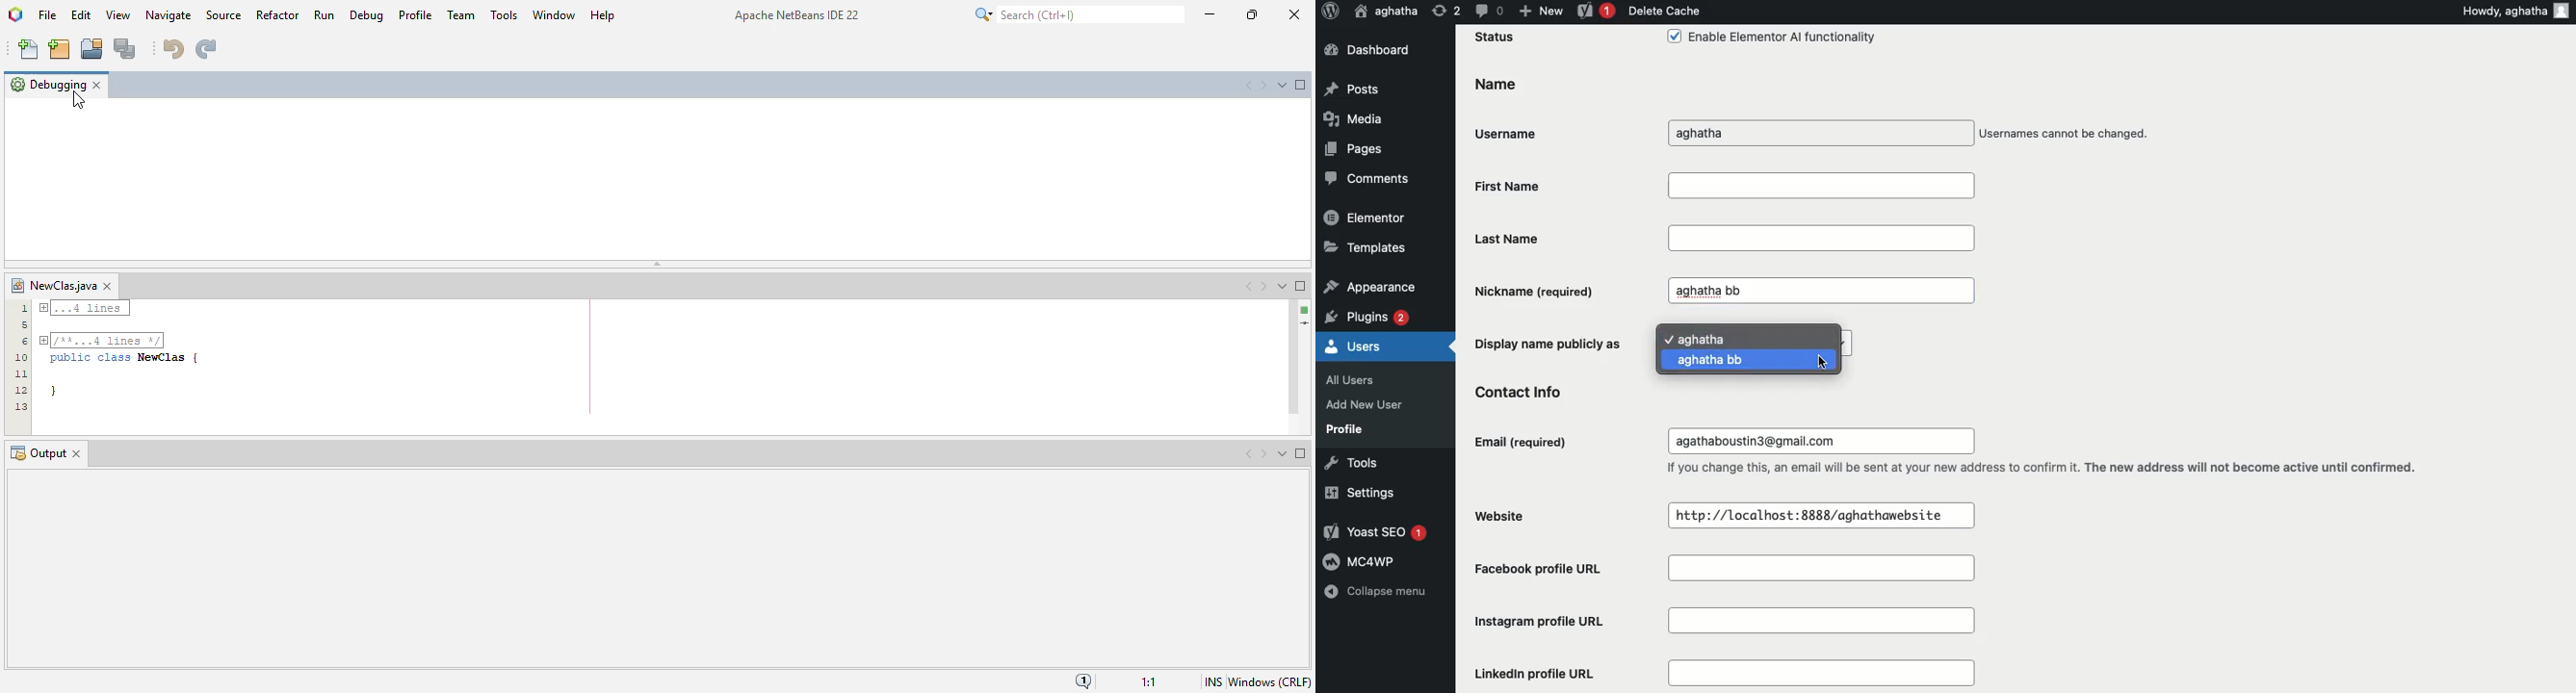 This screenshot has height=700, width=2576. I want to click on http://localhost:8888/aghathawebsite, so click(1812, 514).